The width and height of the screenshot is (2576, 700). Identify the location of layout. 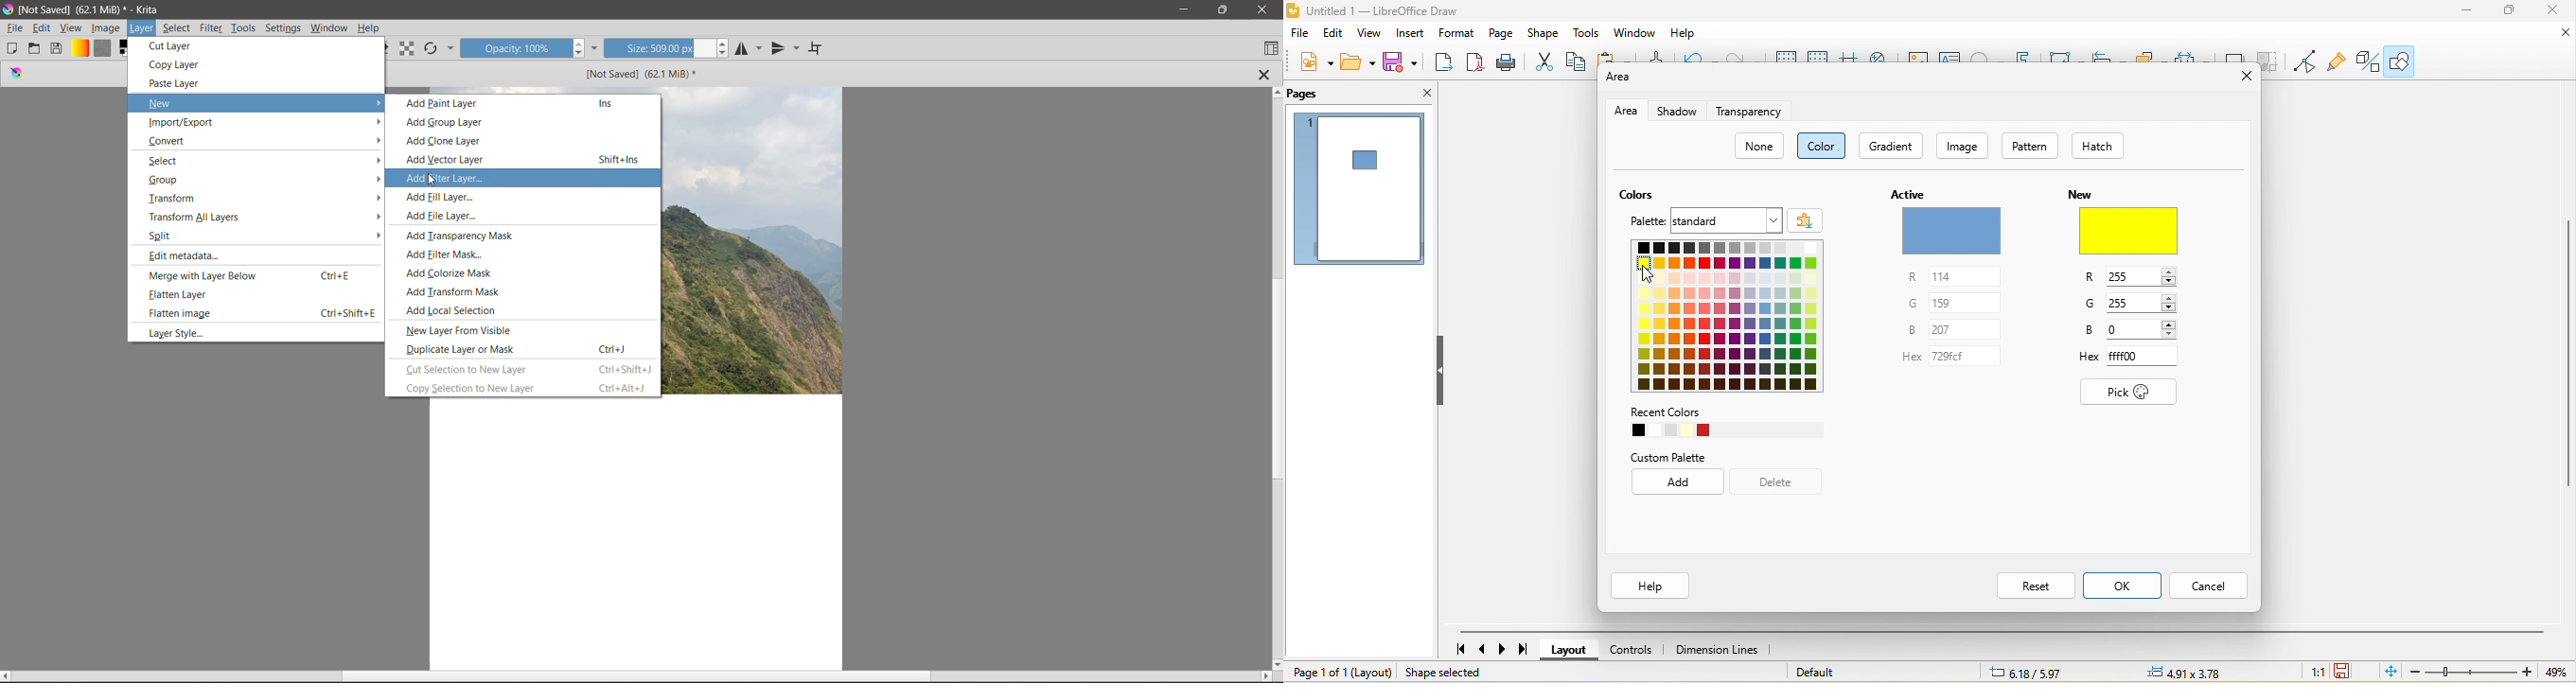
(1574, 649).